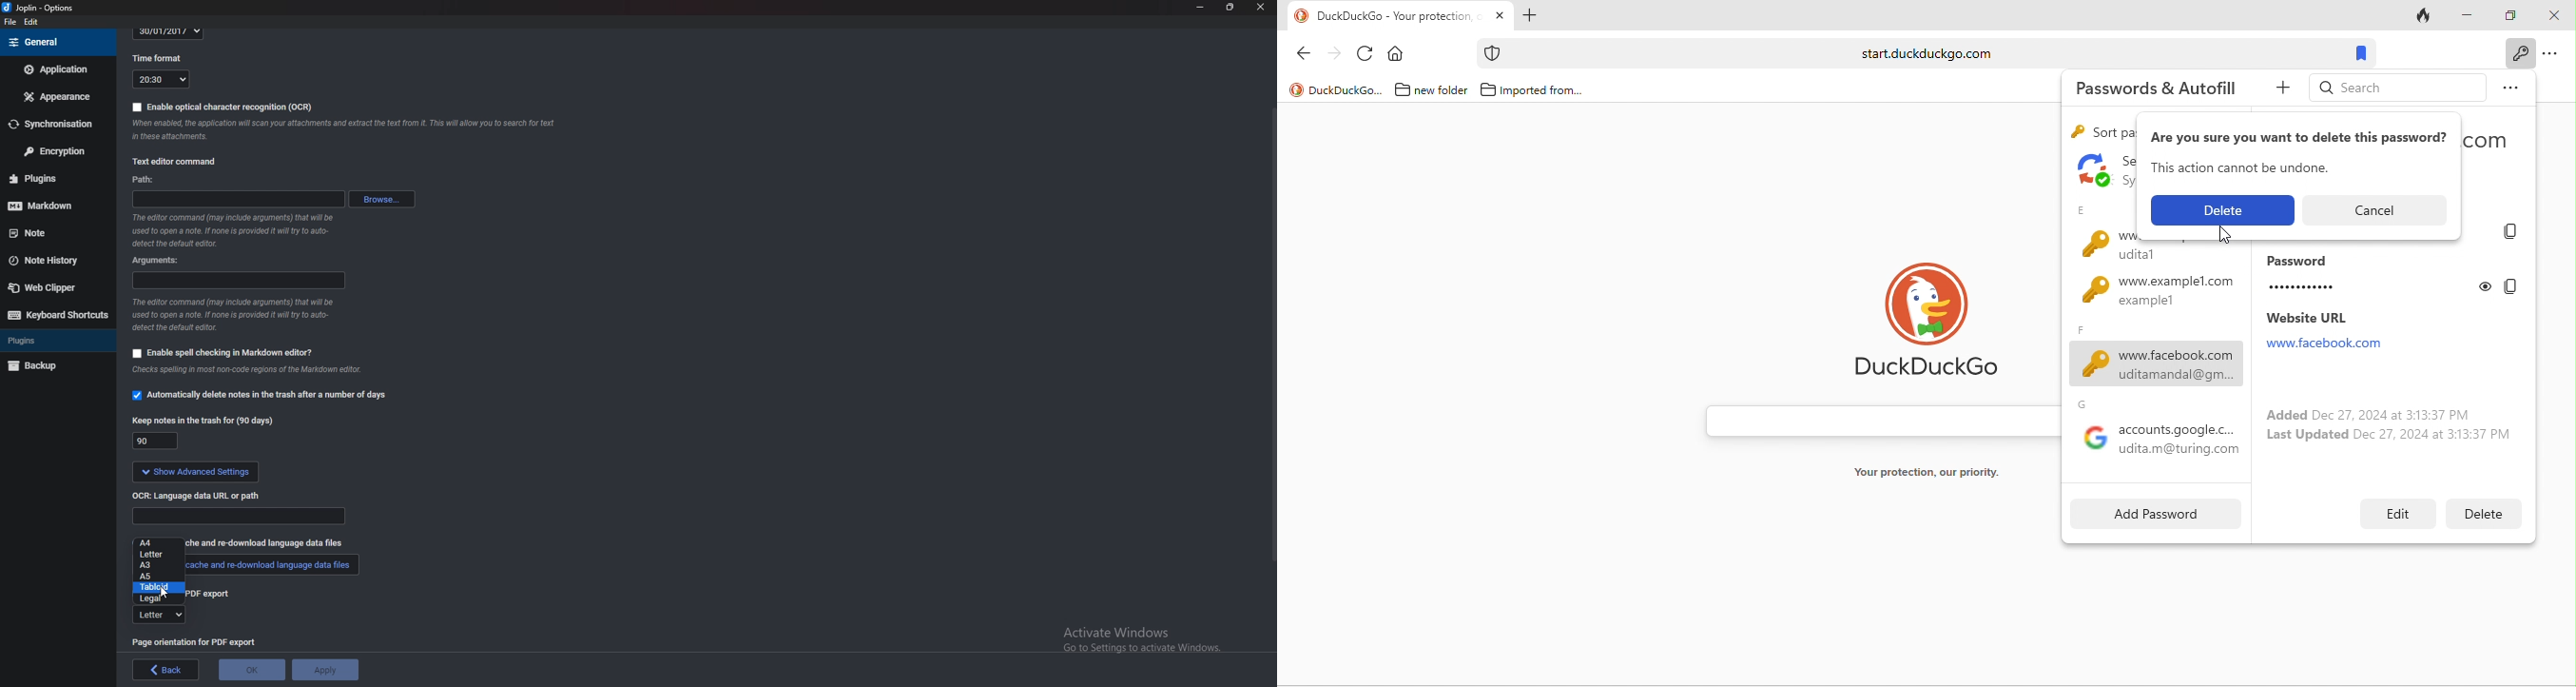 The image size is (2576, 700). Describe the element at coordinates (383, 199) in the screenshot. I see `browse` at that location.